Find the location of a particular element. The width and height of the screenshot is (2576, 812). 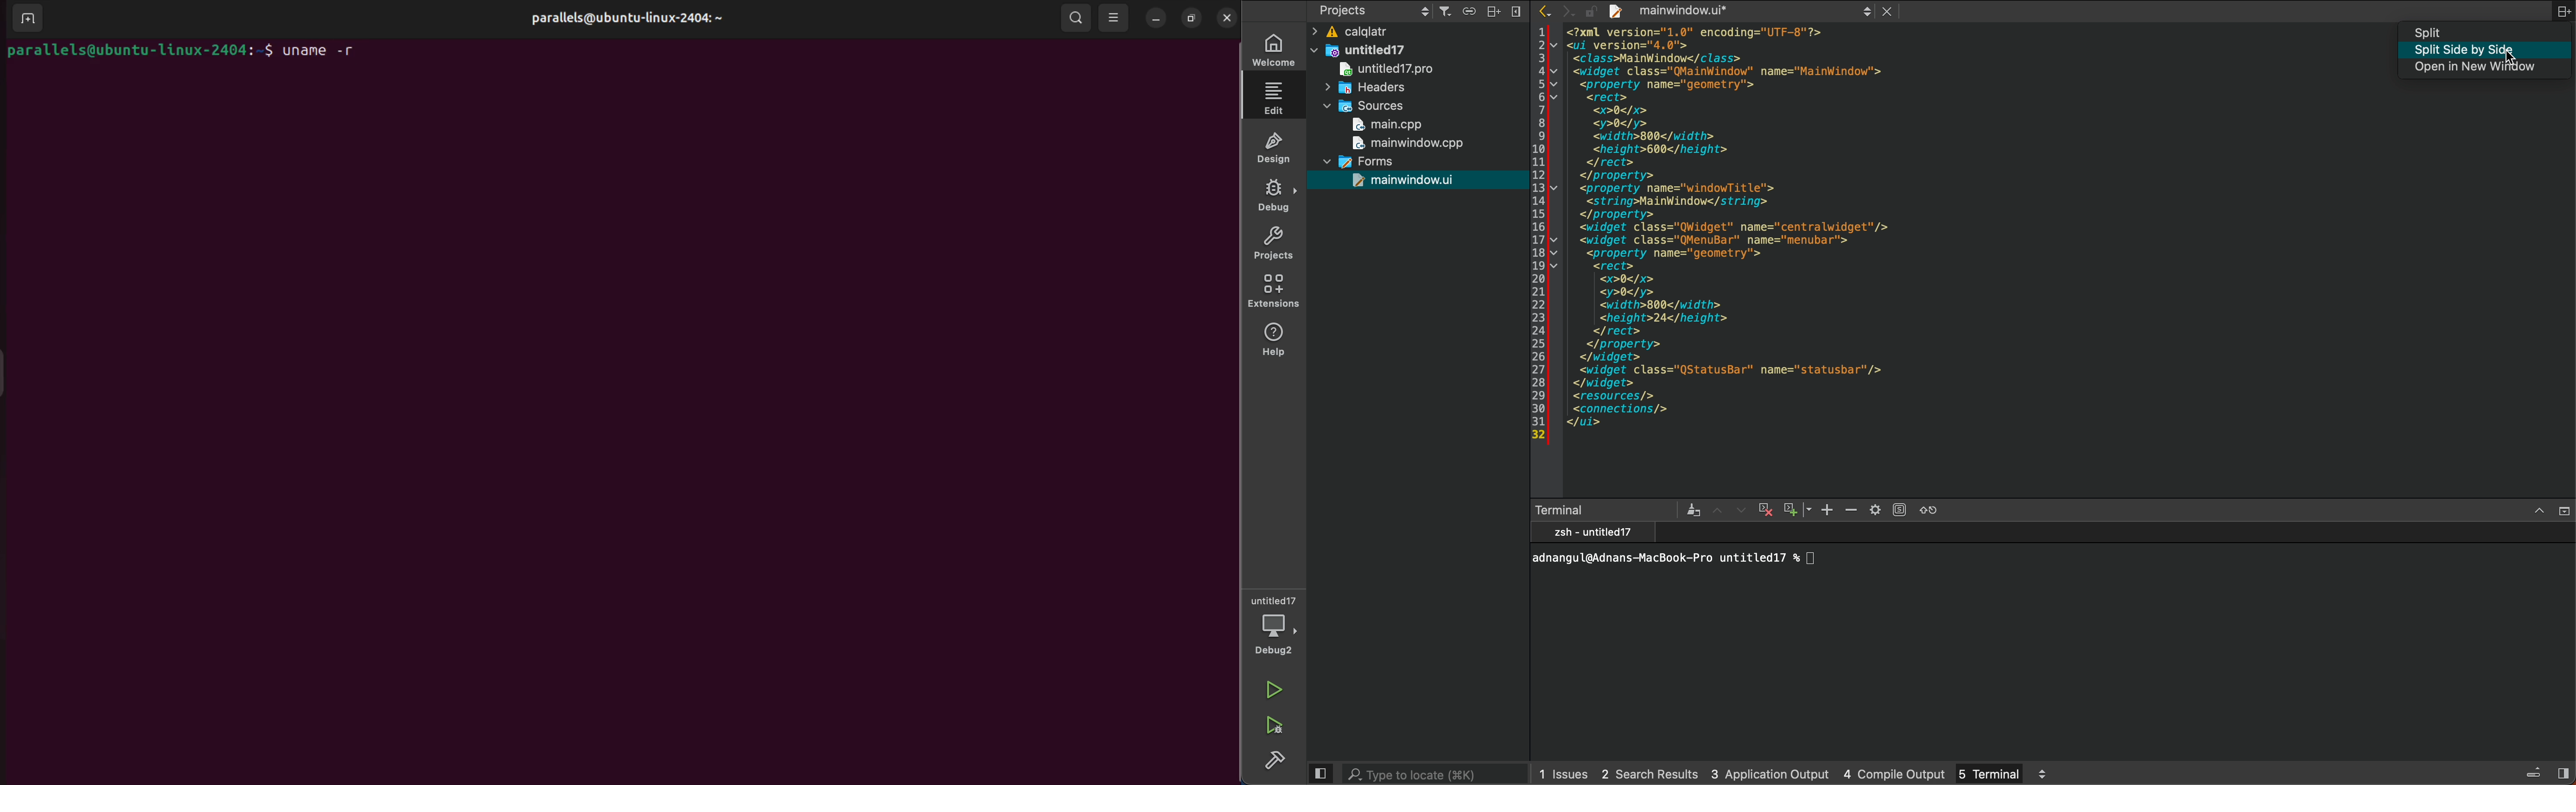

main window is located at coordinates (1386, 181).